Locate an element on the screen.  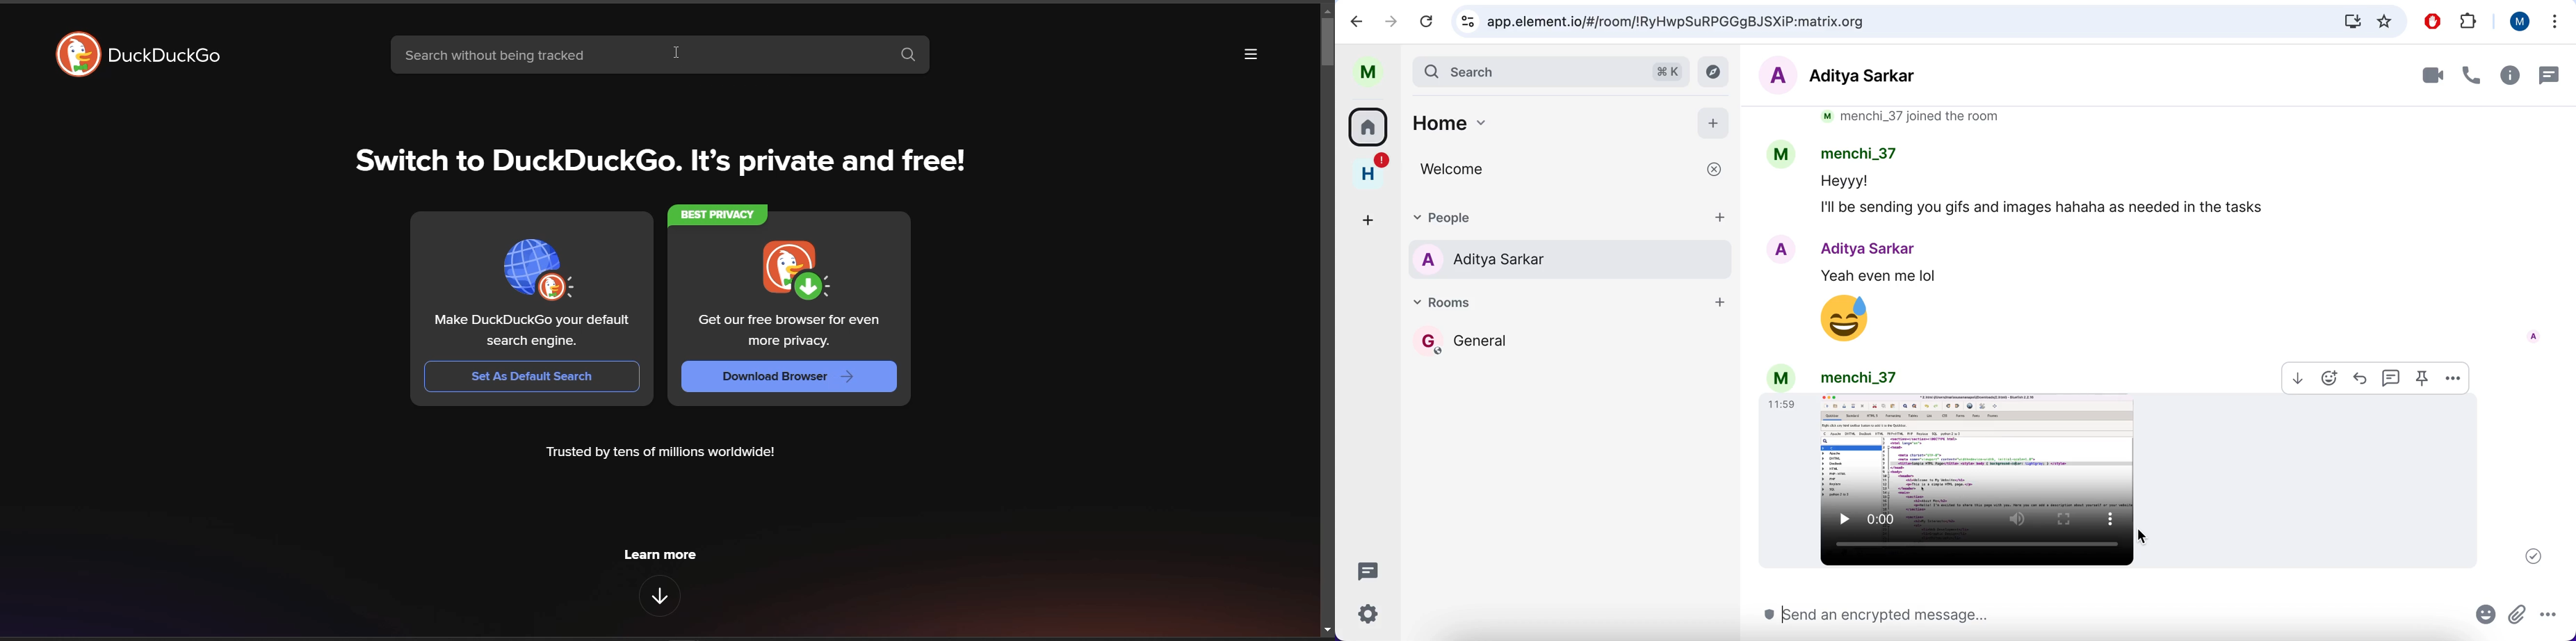
chat is located at coordinates (2389, 377).